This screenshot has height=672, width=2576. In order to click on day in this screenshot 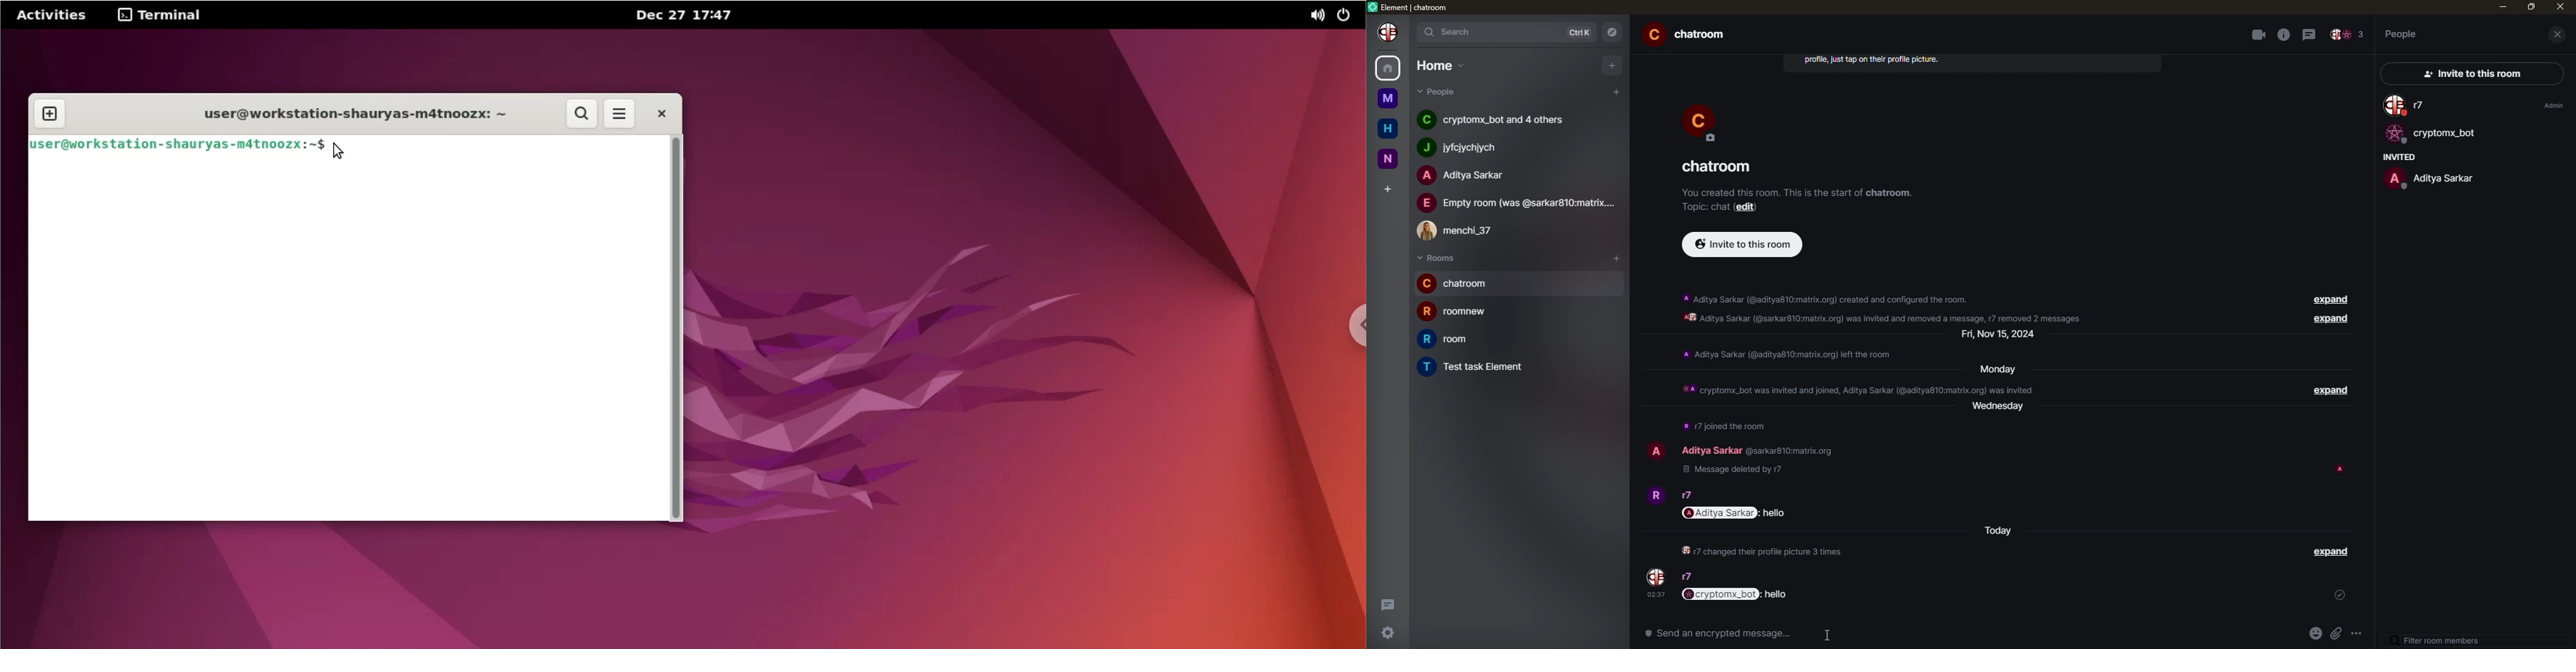, I will do `click(1994, 370)`.